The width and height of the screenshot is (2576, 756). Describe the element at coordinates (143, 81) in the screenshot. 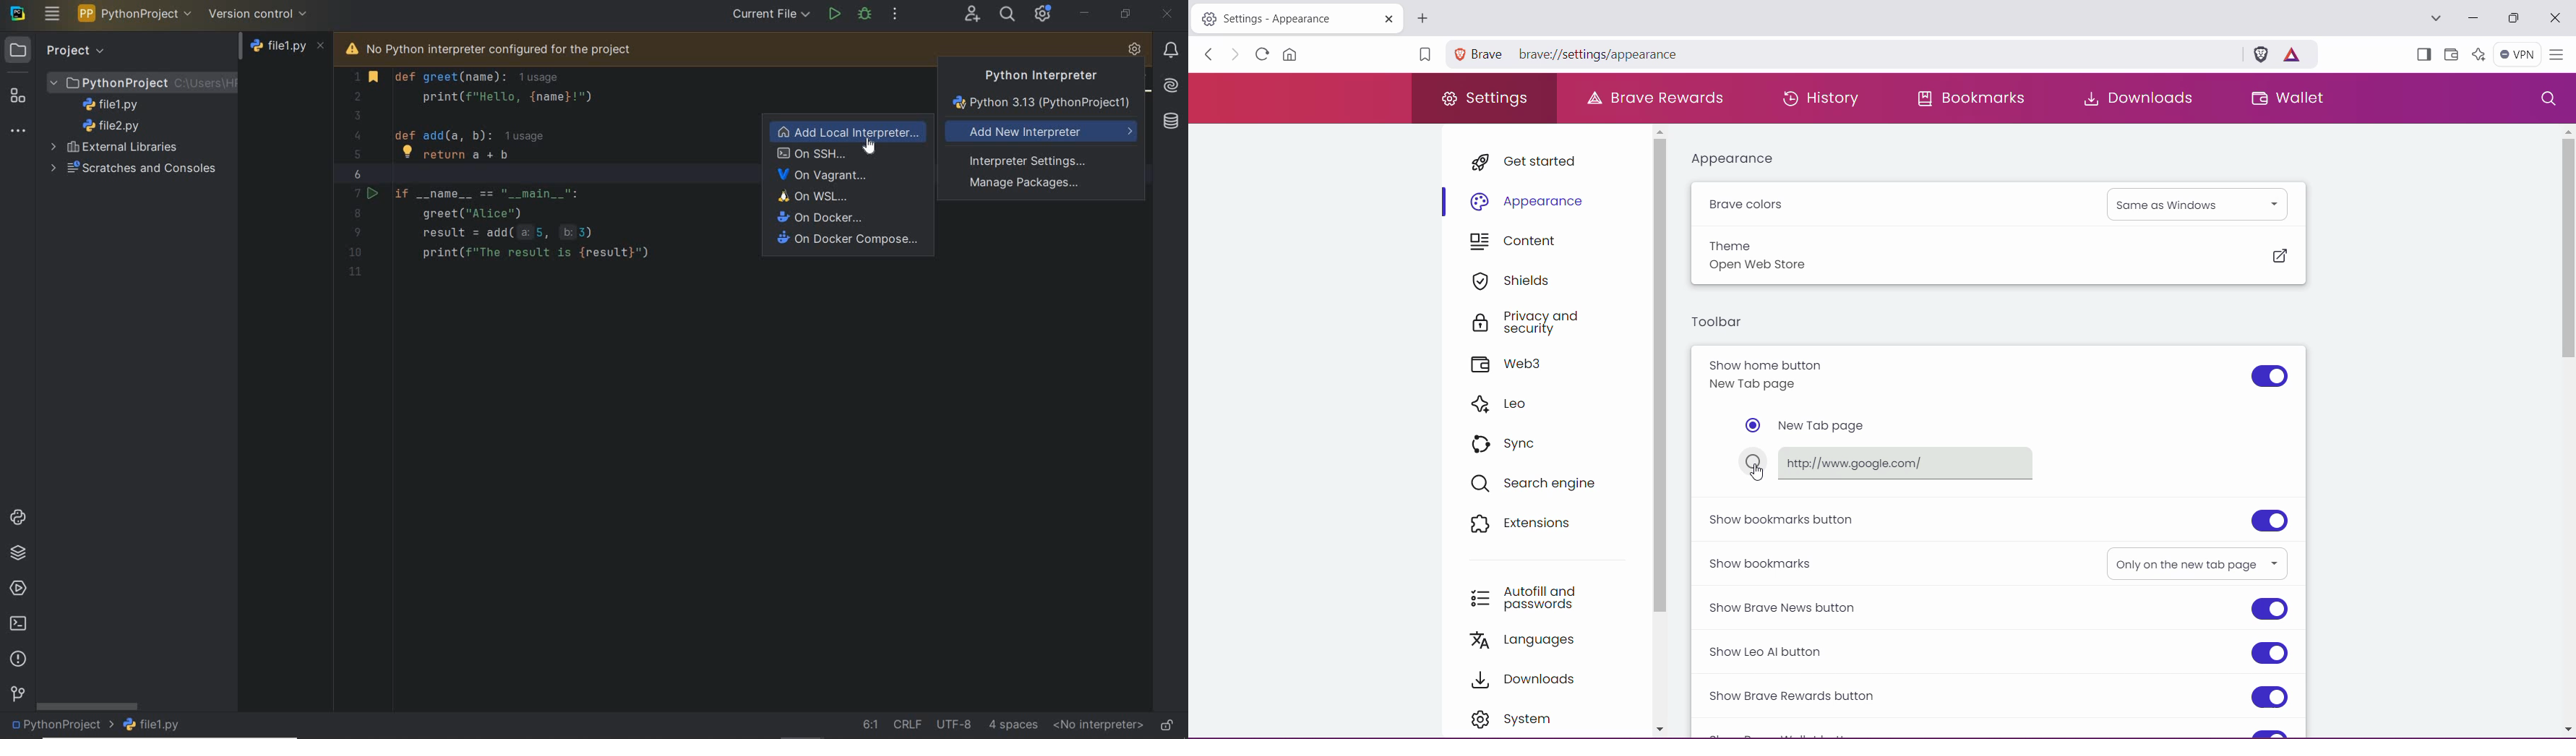

I see `Project` at that location.